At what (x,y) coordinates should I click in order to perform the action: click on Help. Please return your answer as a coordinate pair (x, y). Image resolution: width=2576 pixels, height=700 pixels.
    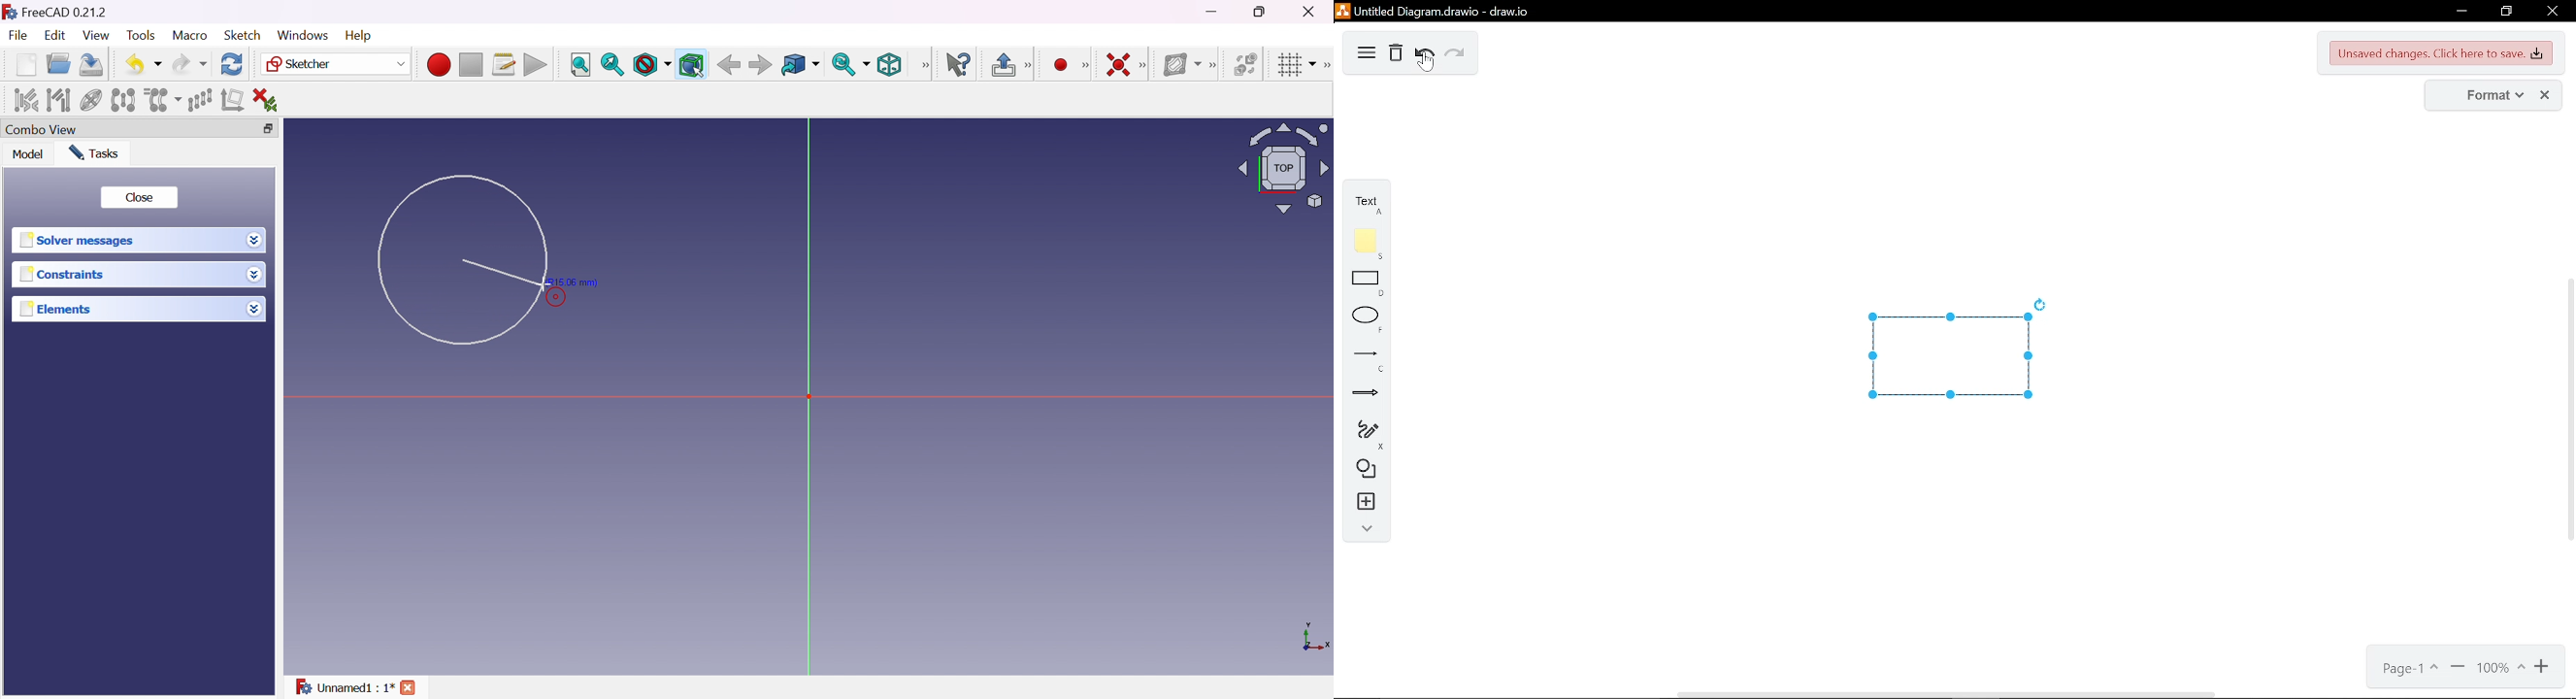
    Looking at the image, I should click on (360, 35).